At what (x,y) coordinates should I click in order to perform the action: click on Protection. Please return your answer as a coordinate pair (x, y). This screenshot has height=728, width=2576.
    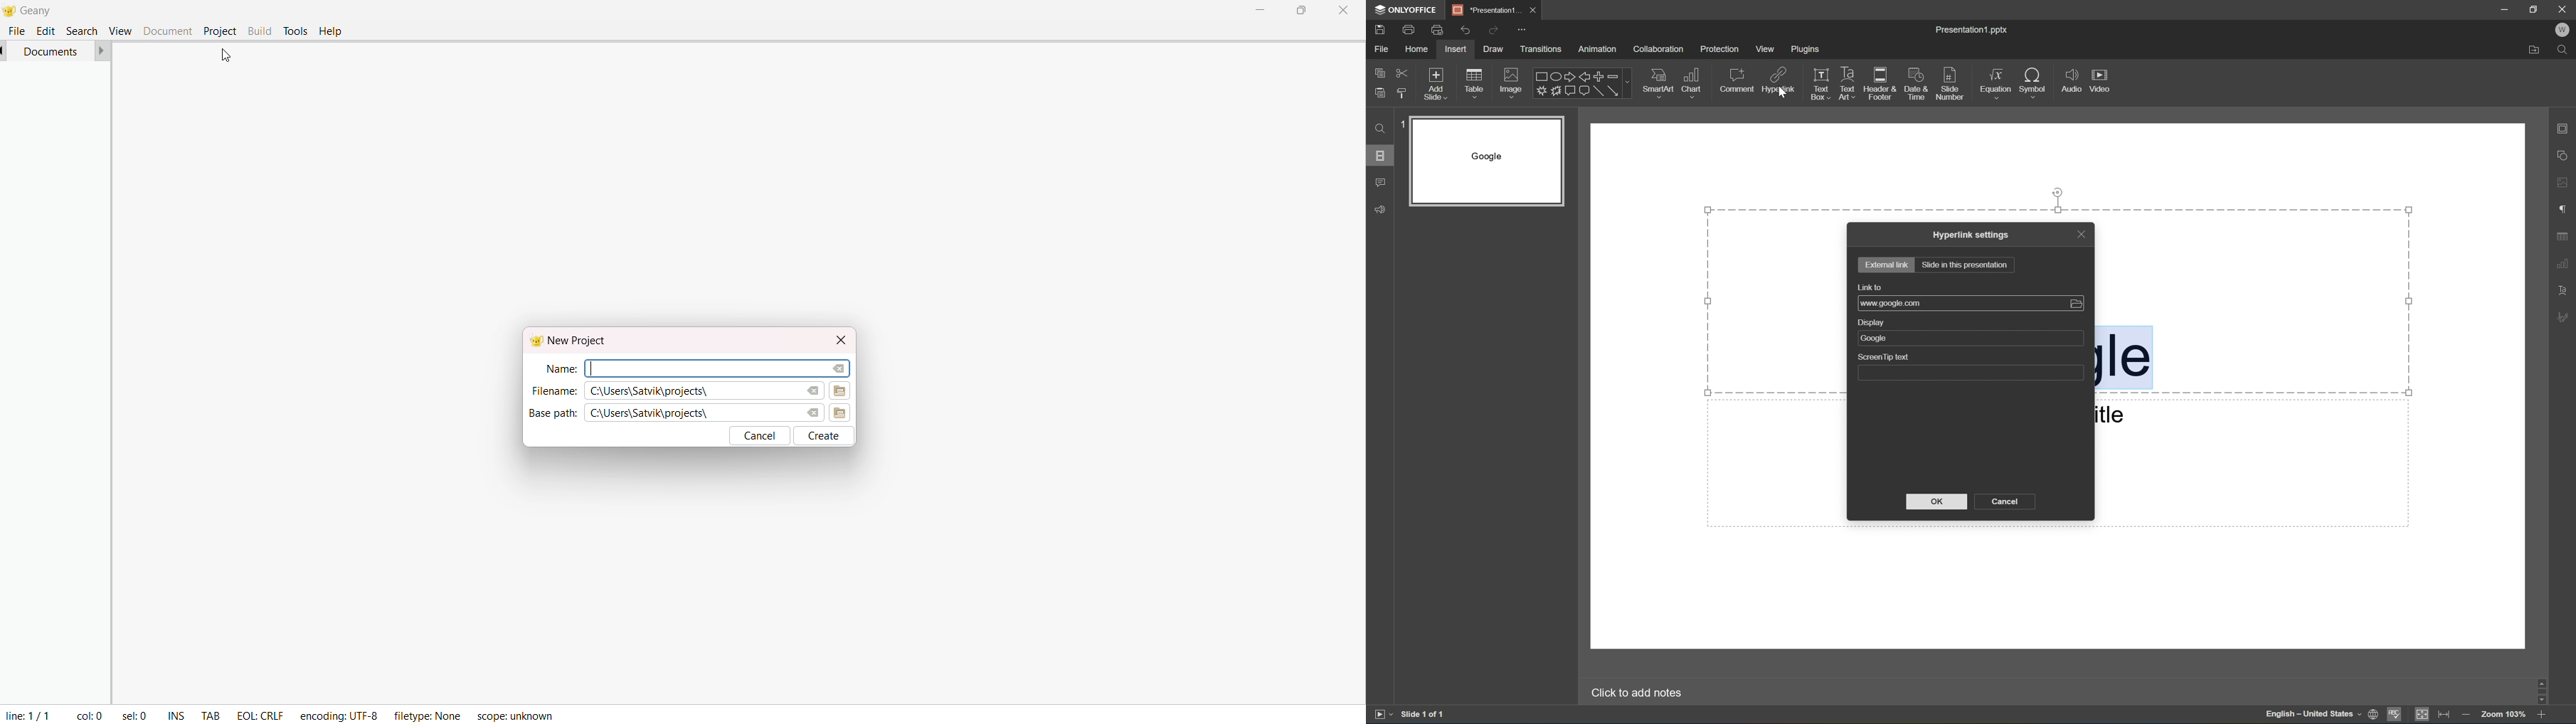
    Looking at the image, I should click on (1720, 49).